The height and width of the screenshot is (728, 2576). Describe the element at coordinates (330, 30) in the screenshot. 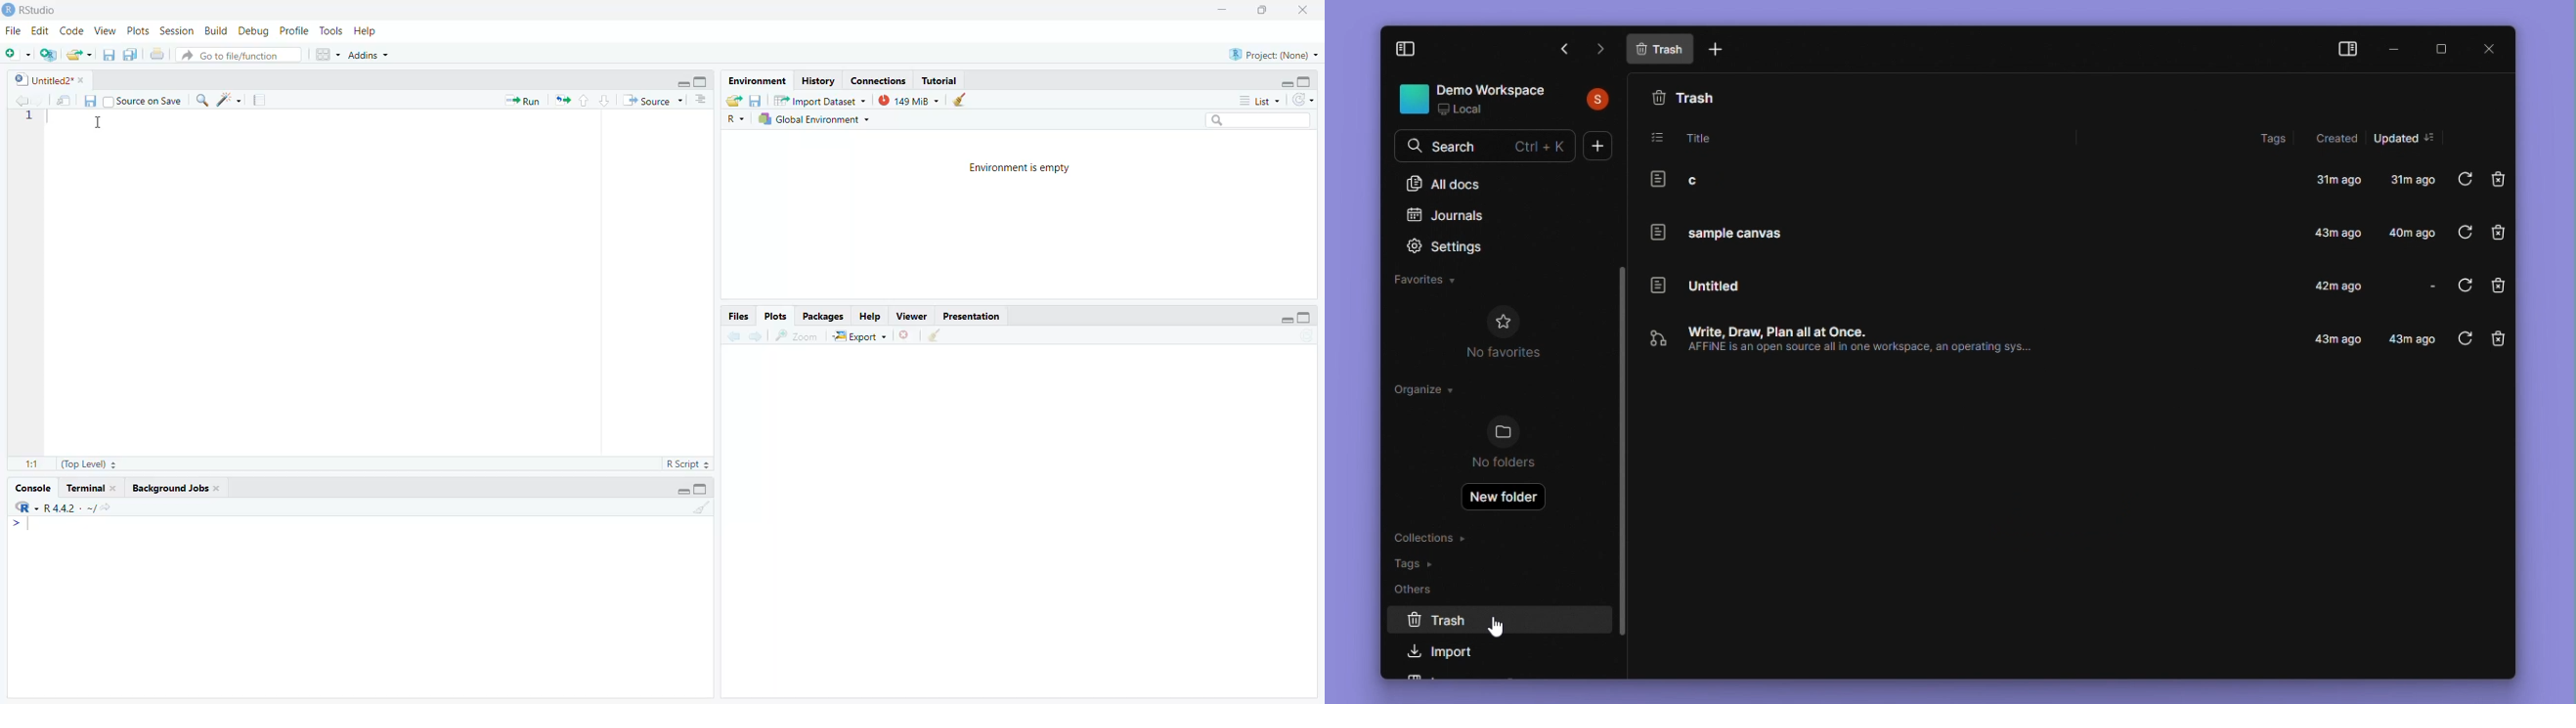

I see `Tools` at that location.